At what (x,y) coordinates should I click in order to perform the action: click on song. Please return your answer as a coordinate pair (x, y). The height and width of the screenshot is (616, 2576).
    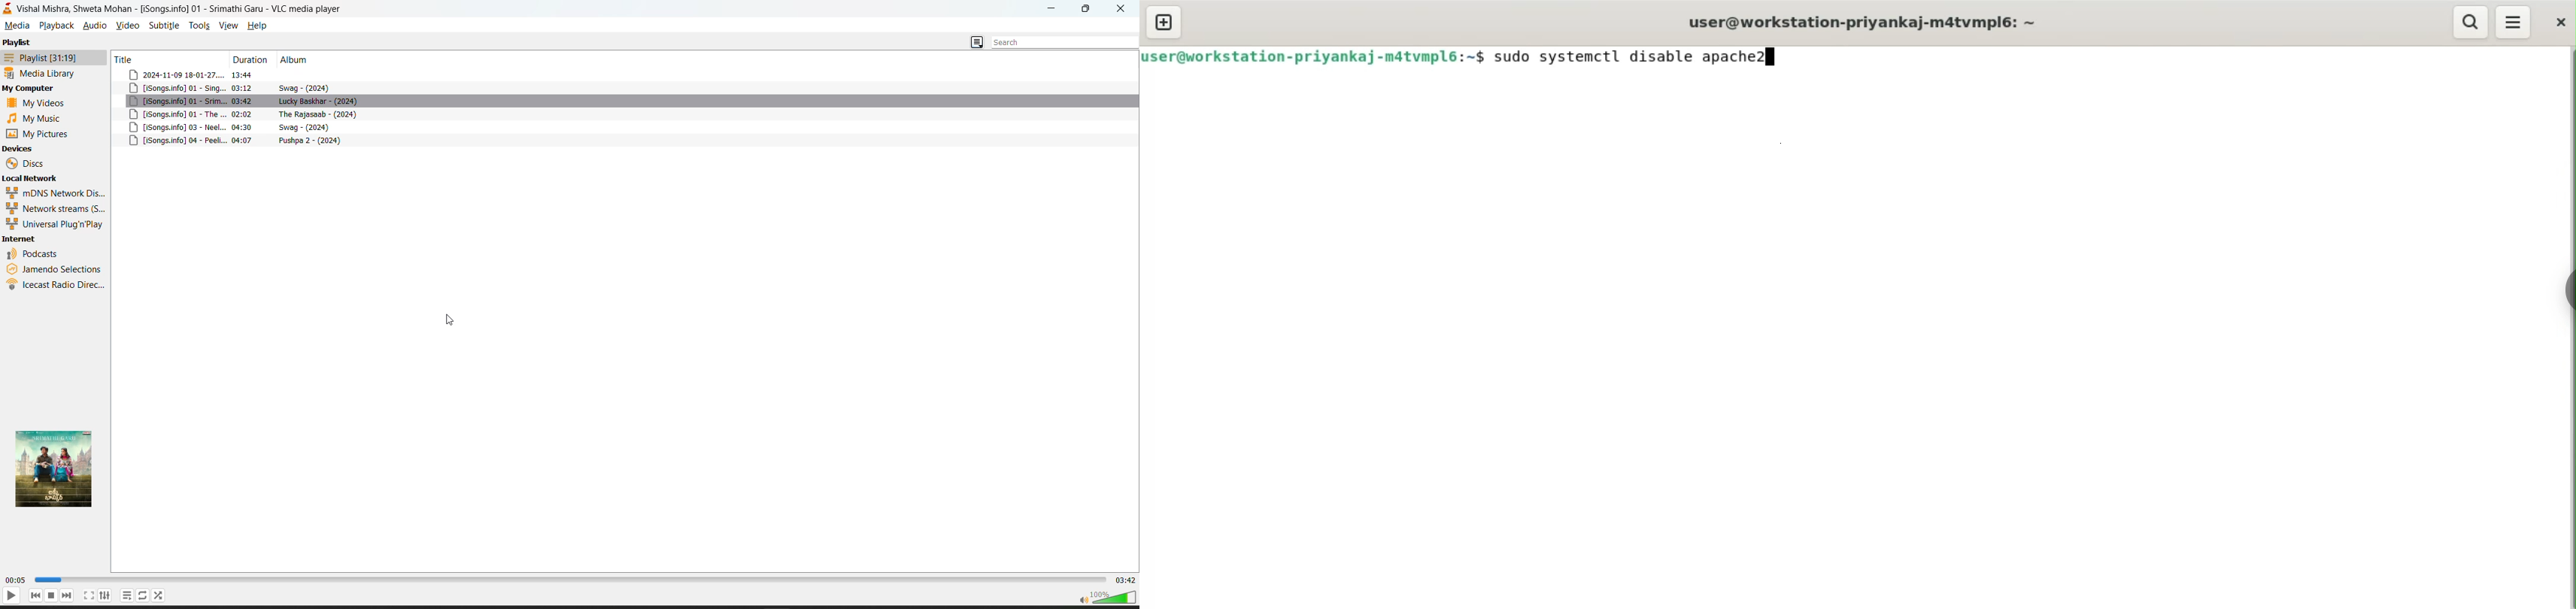
    Looking at the image, I should click on (625, 102).